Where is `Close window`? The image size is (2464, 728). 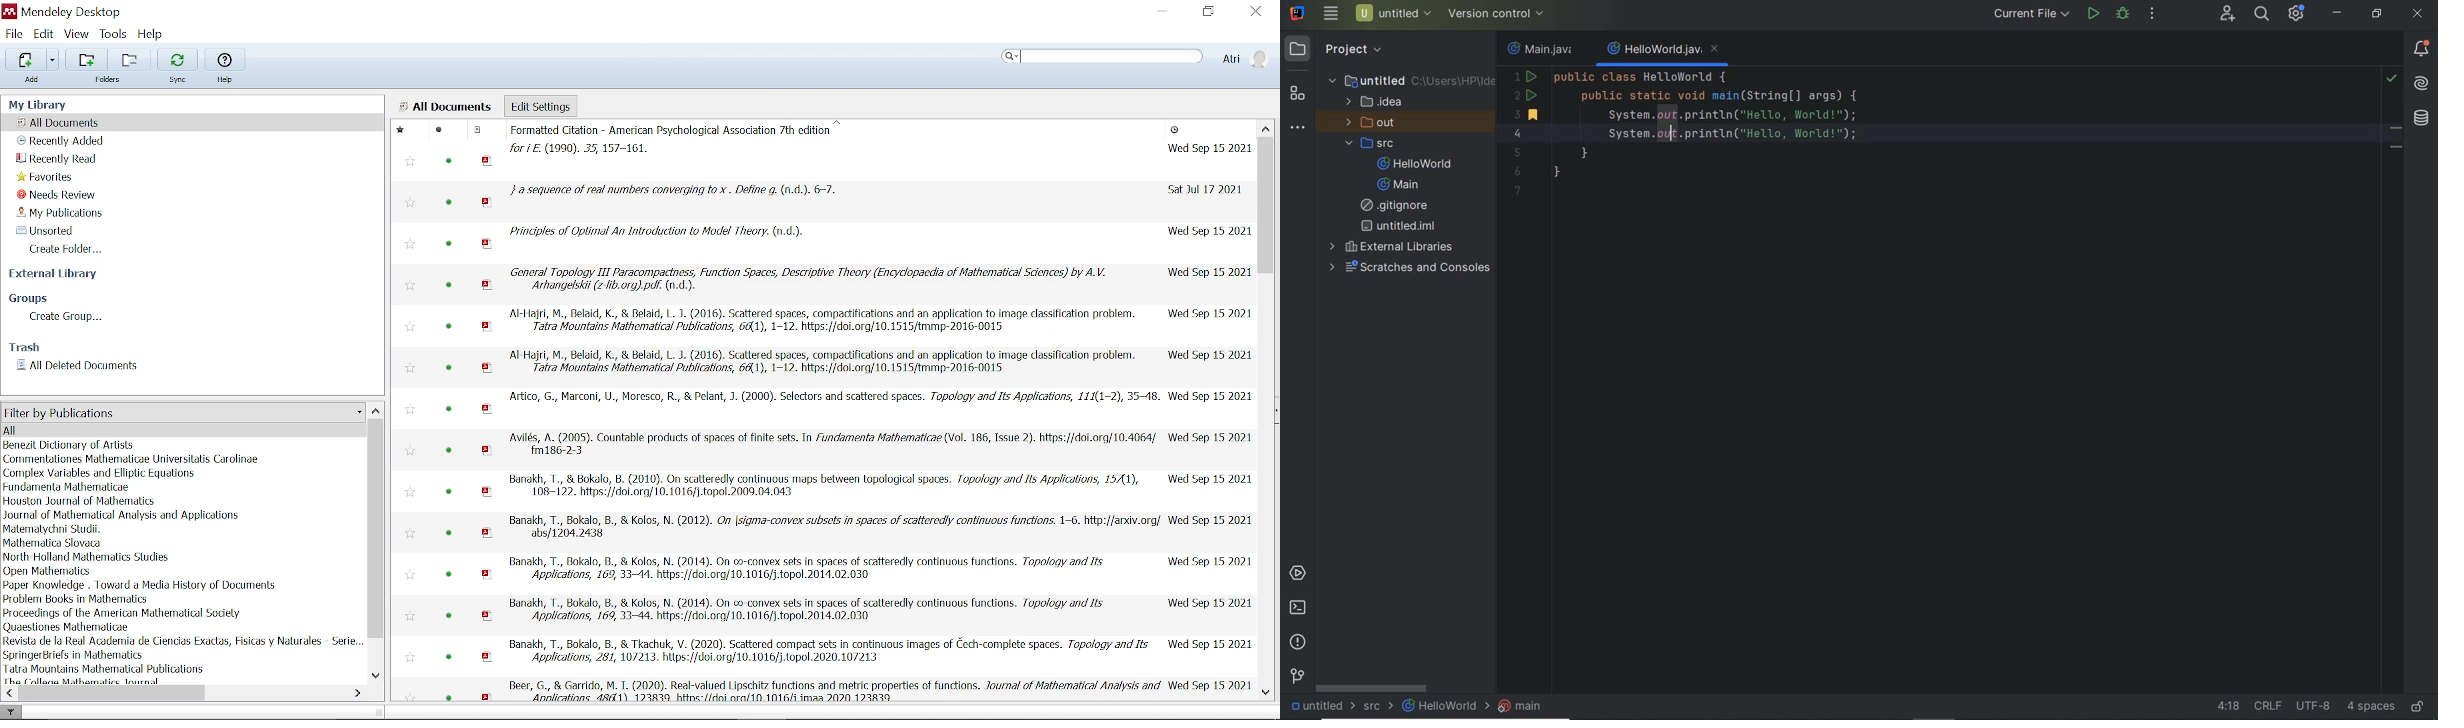
Close window is located at coordinates (1254, 12).